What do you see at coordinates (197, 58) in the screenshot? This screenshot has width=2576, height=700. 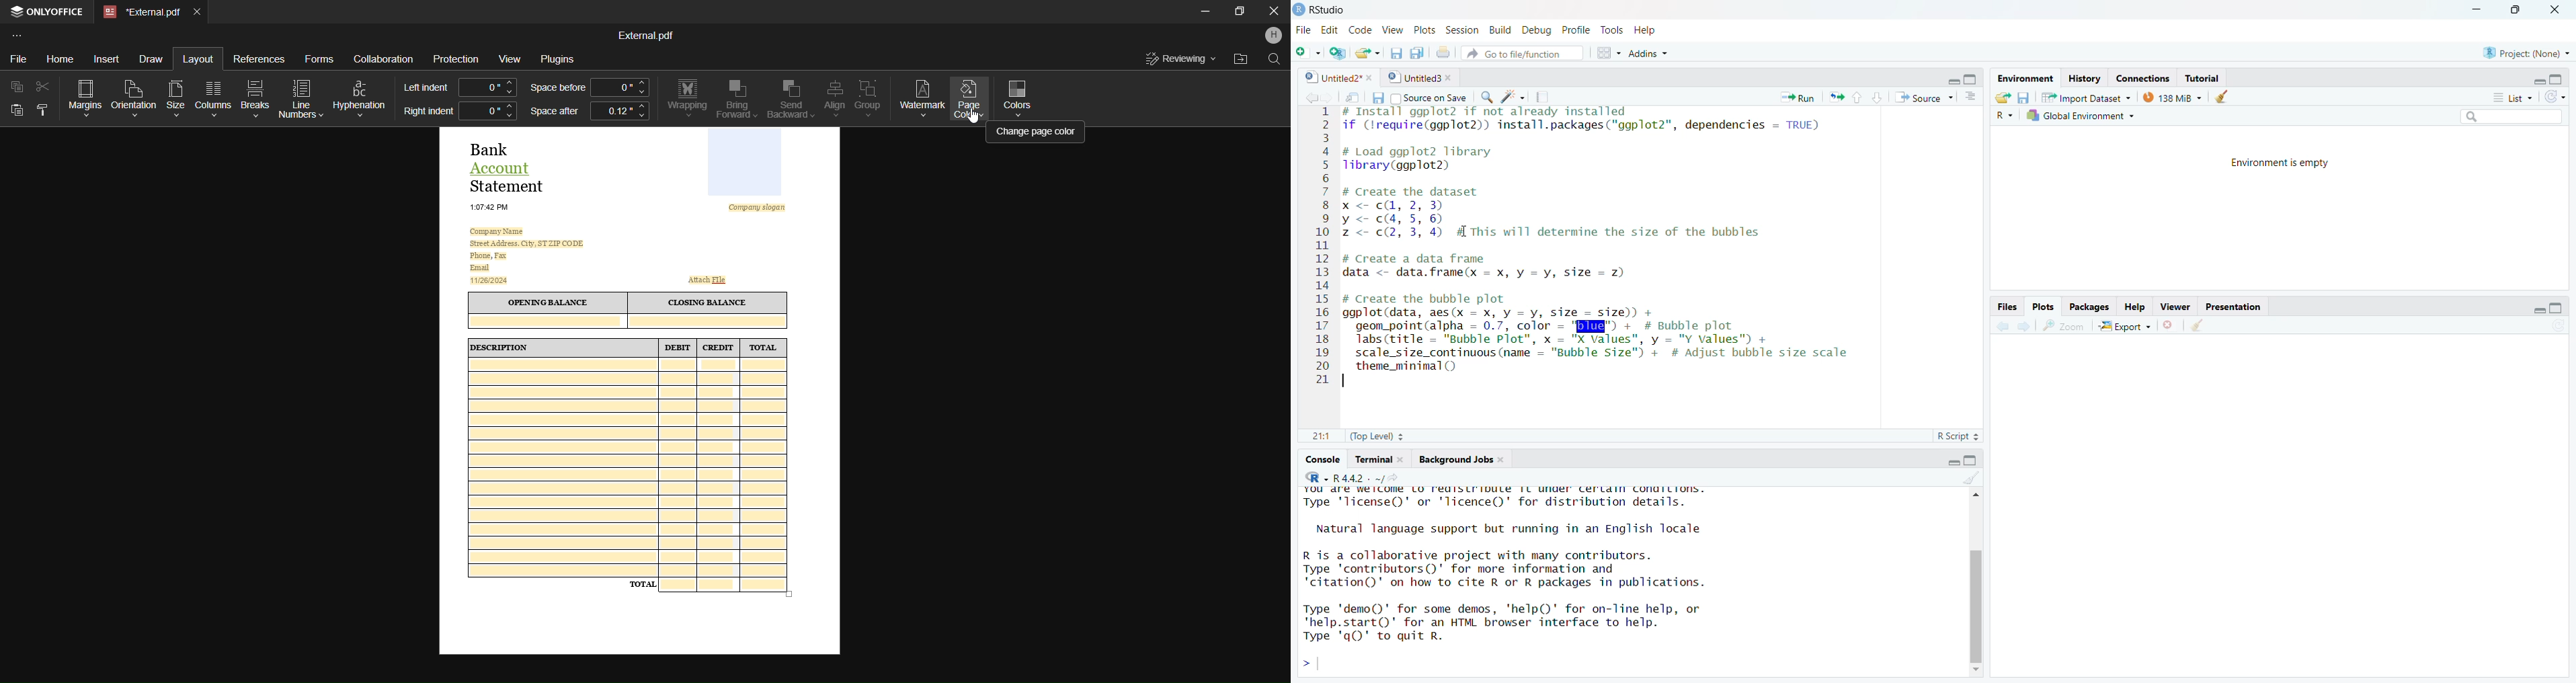 I see `Layout` at bounding box center [197, 58].